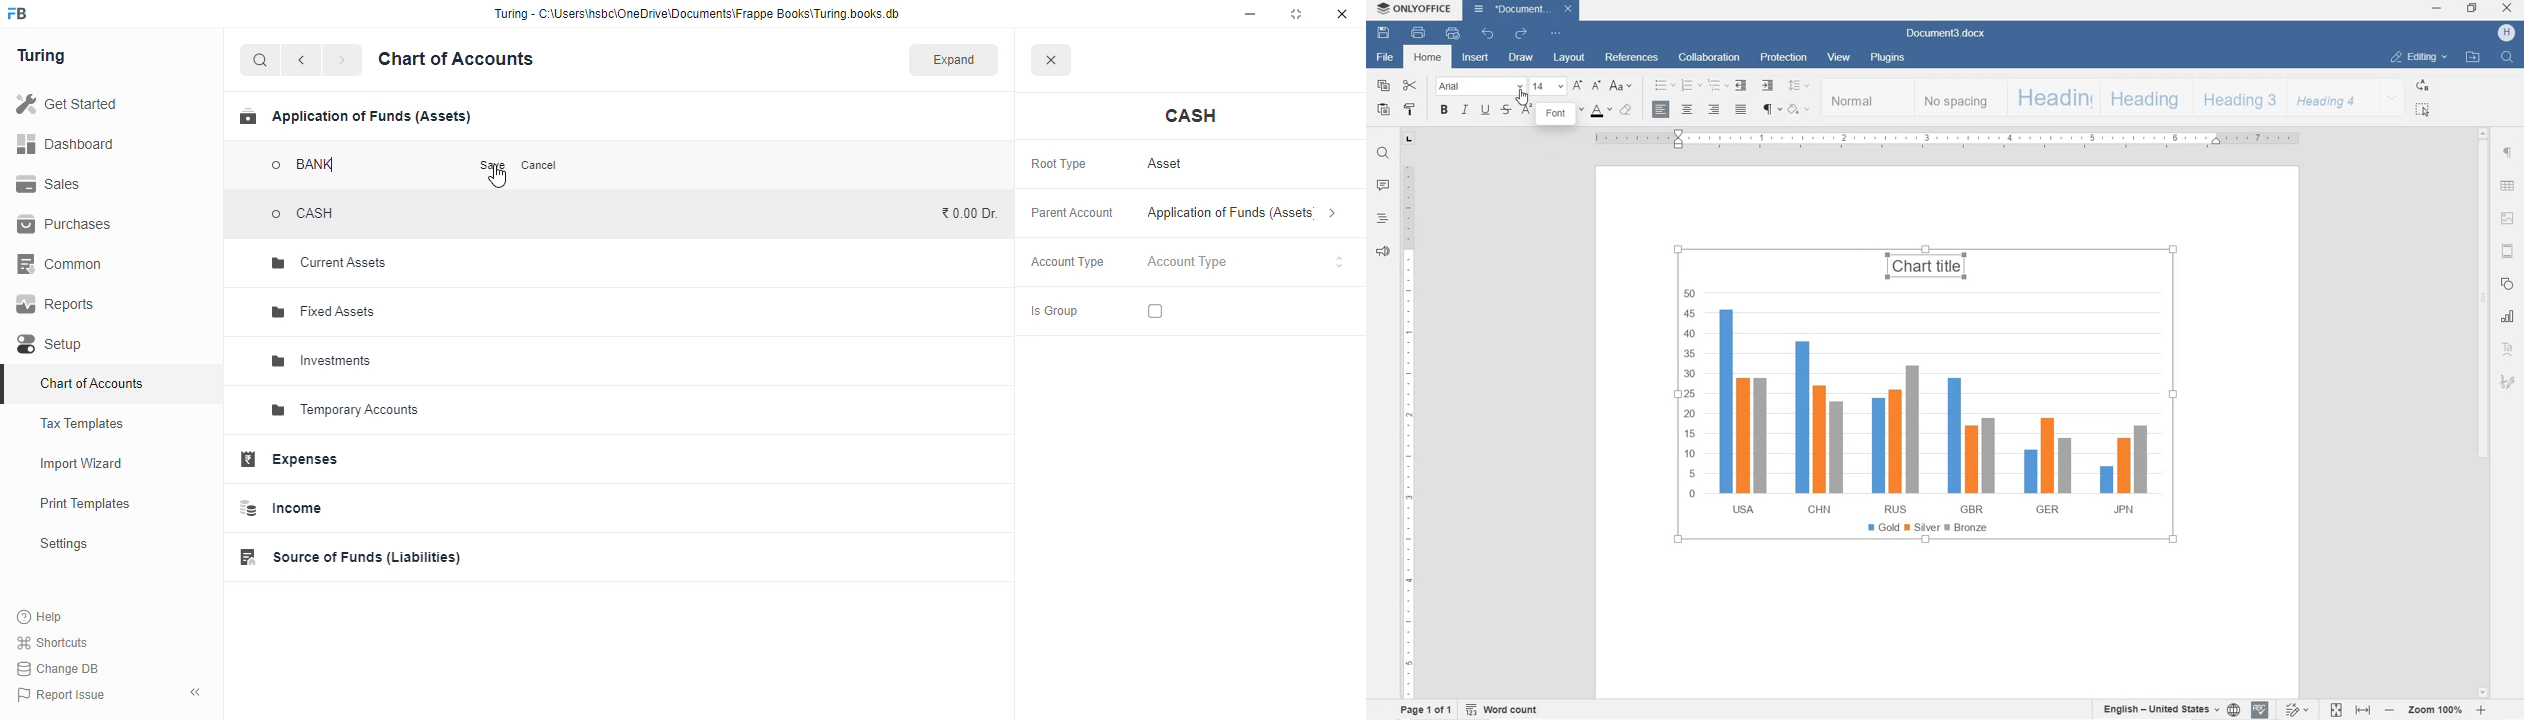  I want to click on FONT SIZE, so click(1548, 86).